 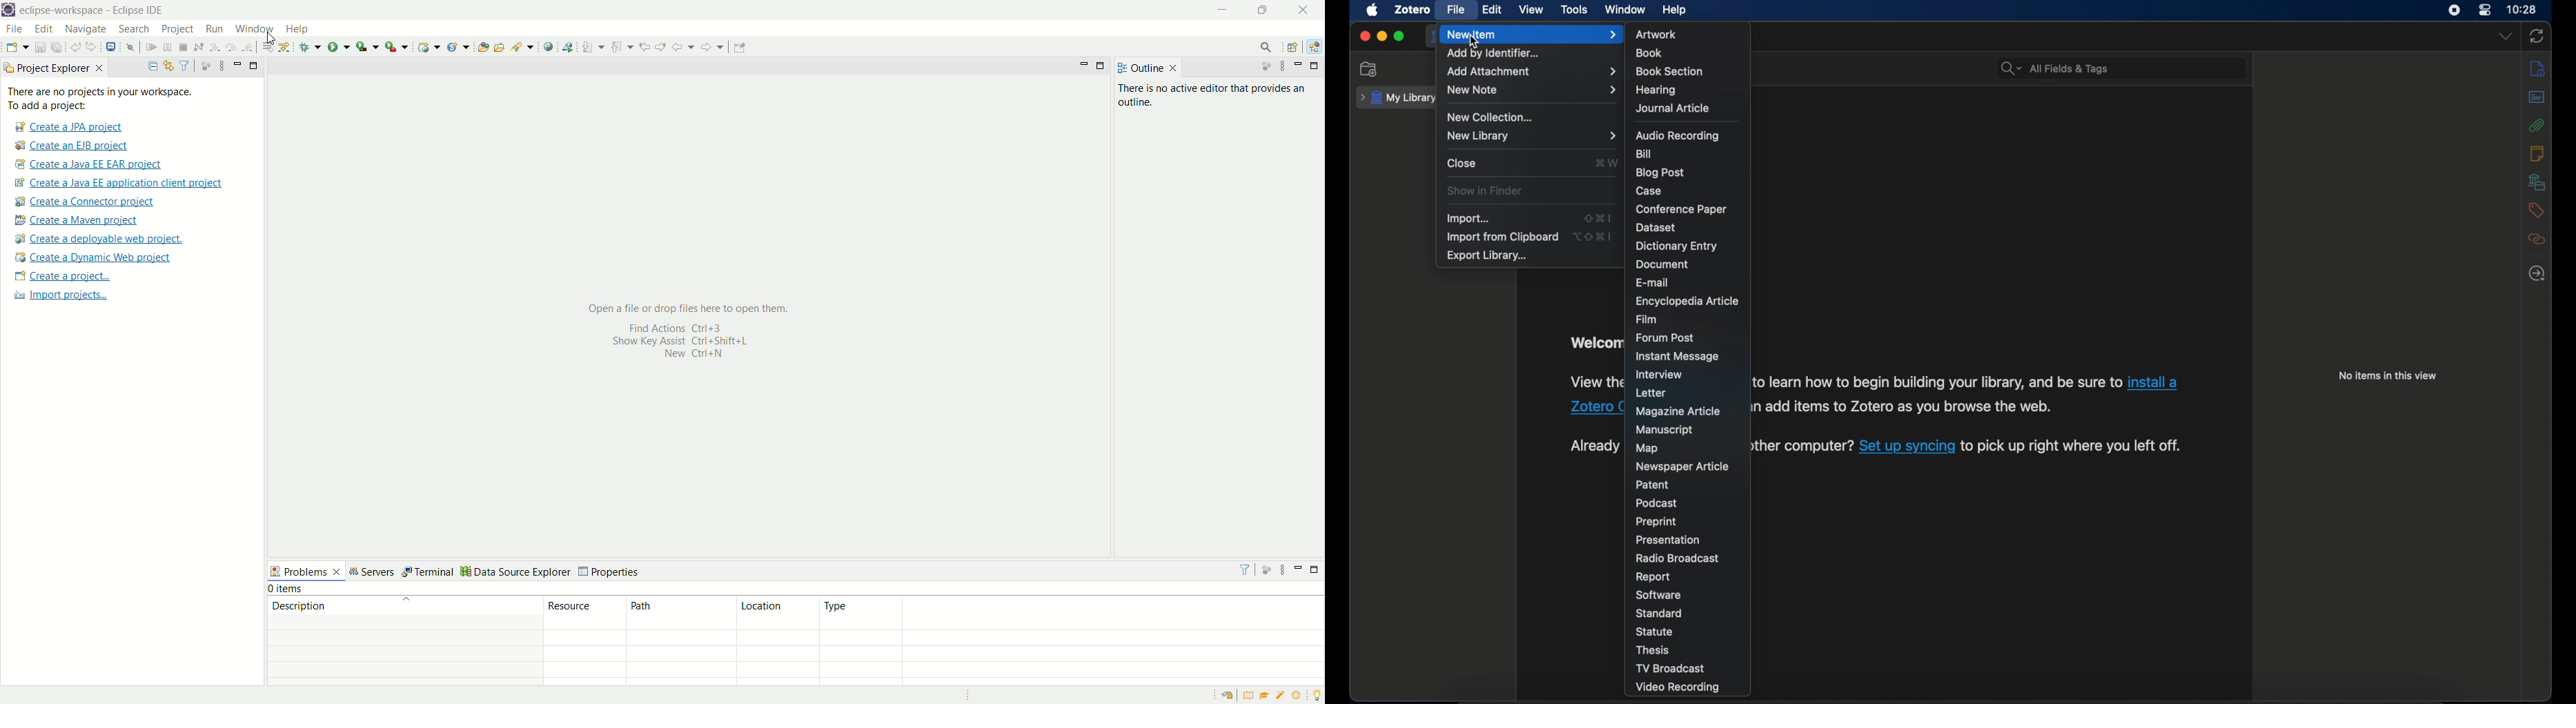 I want to click on conference paper, so click(x=1681, y=209).